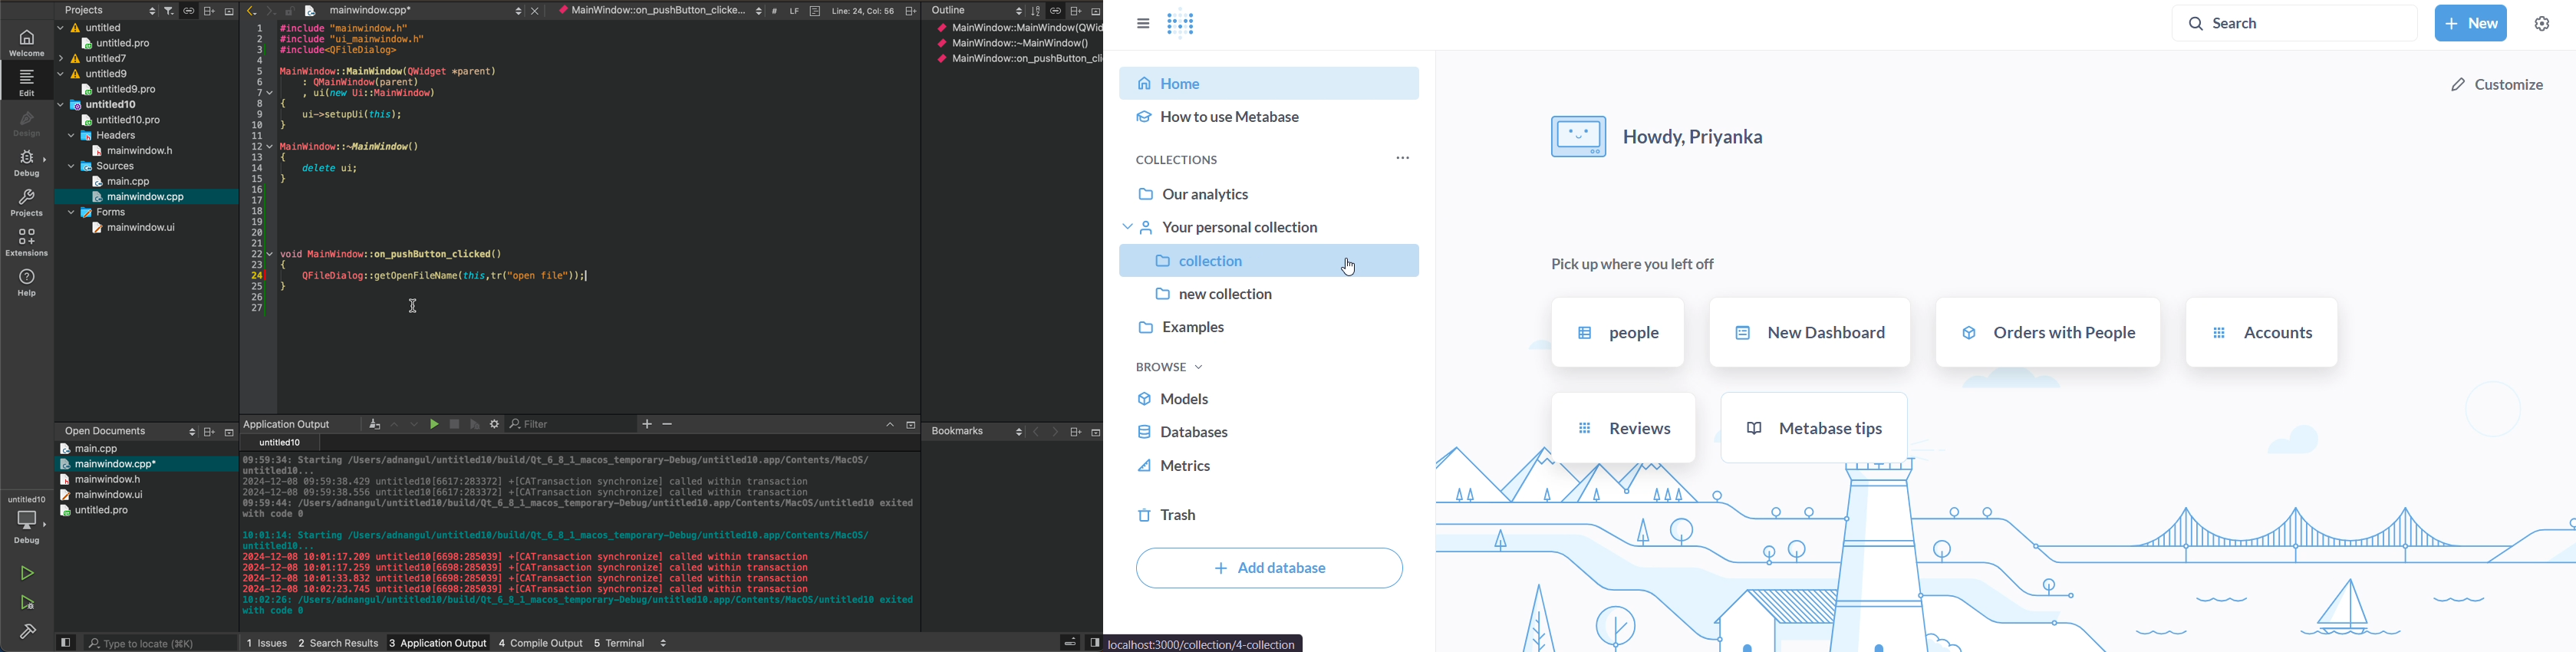  Describe the element at coordinates (105, 134) in the screenshot. I see `Headers` at that location.